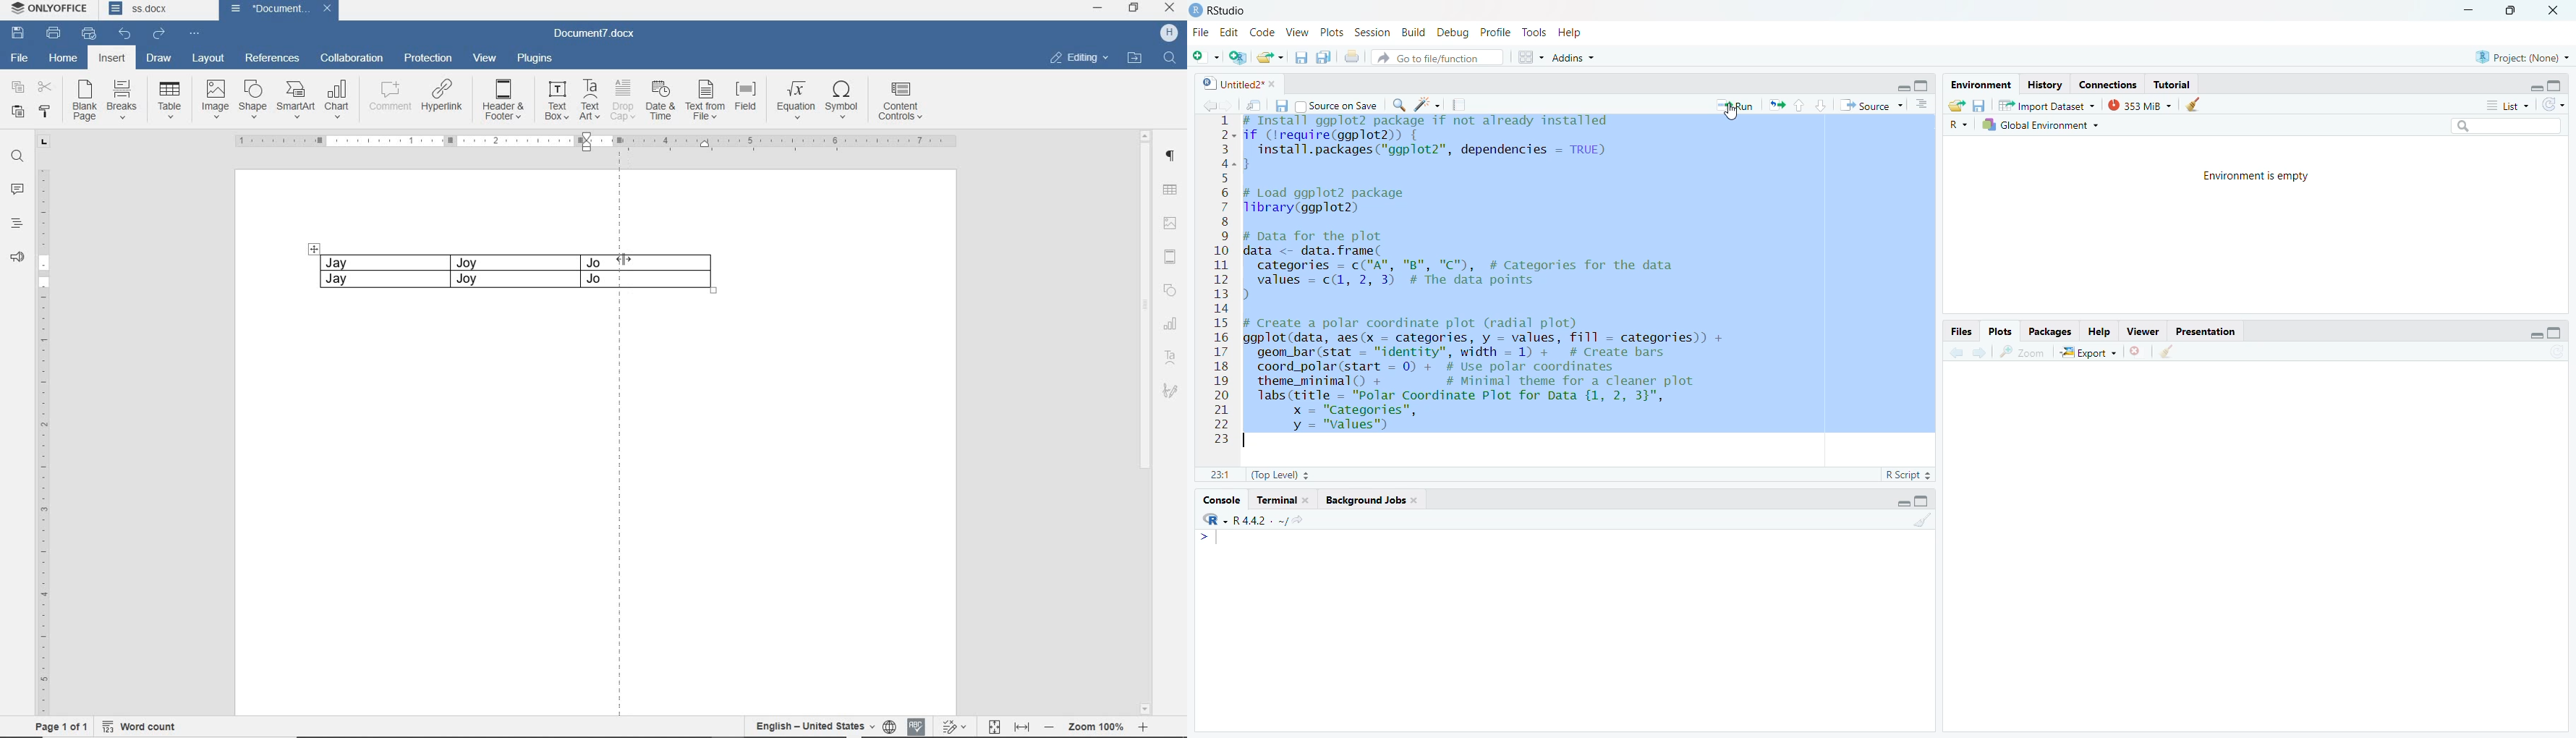 The height and width of the screenshot is (756, 2576). What do you see at coordinates (338, 100) in the screenshot?
I see `CHART` at bounding box center [338, 100].